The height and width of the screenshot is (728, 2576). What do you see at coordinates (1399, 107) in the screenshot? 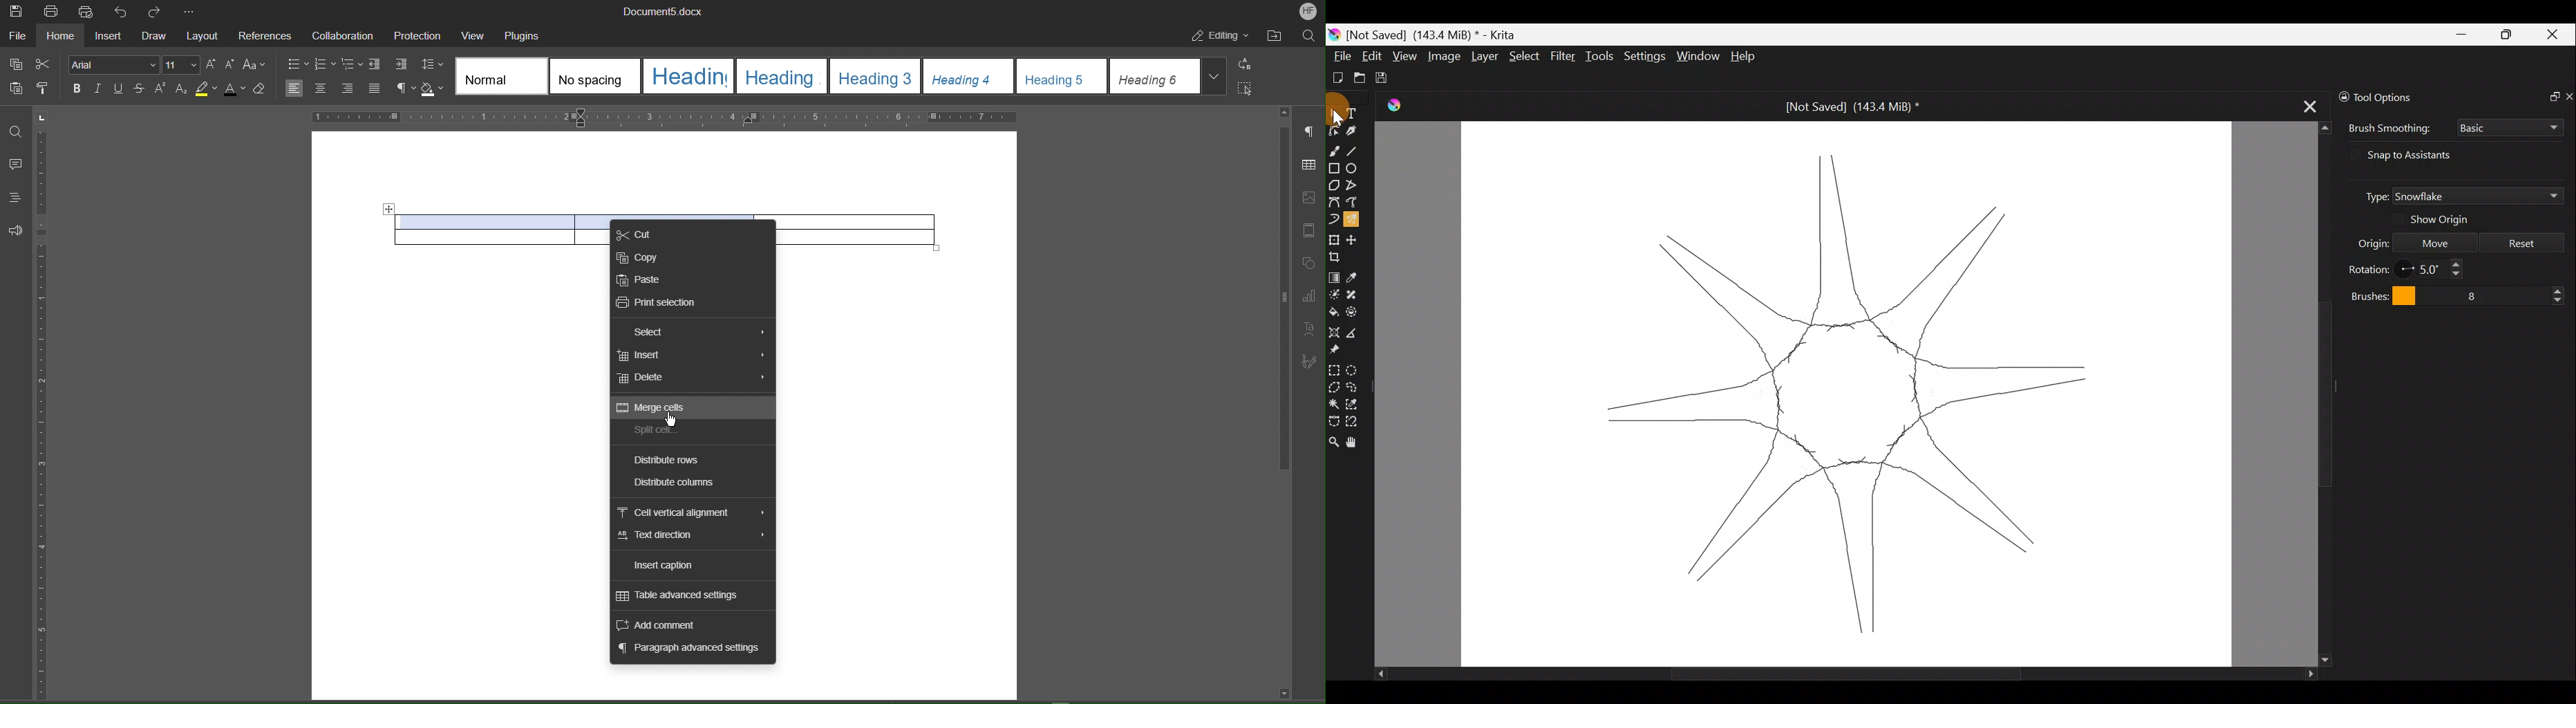
I see `Logo` at bounding box center [1399, 107].